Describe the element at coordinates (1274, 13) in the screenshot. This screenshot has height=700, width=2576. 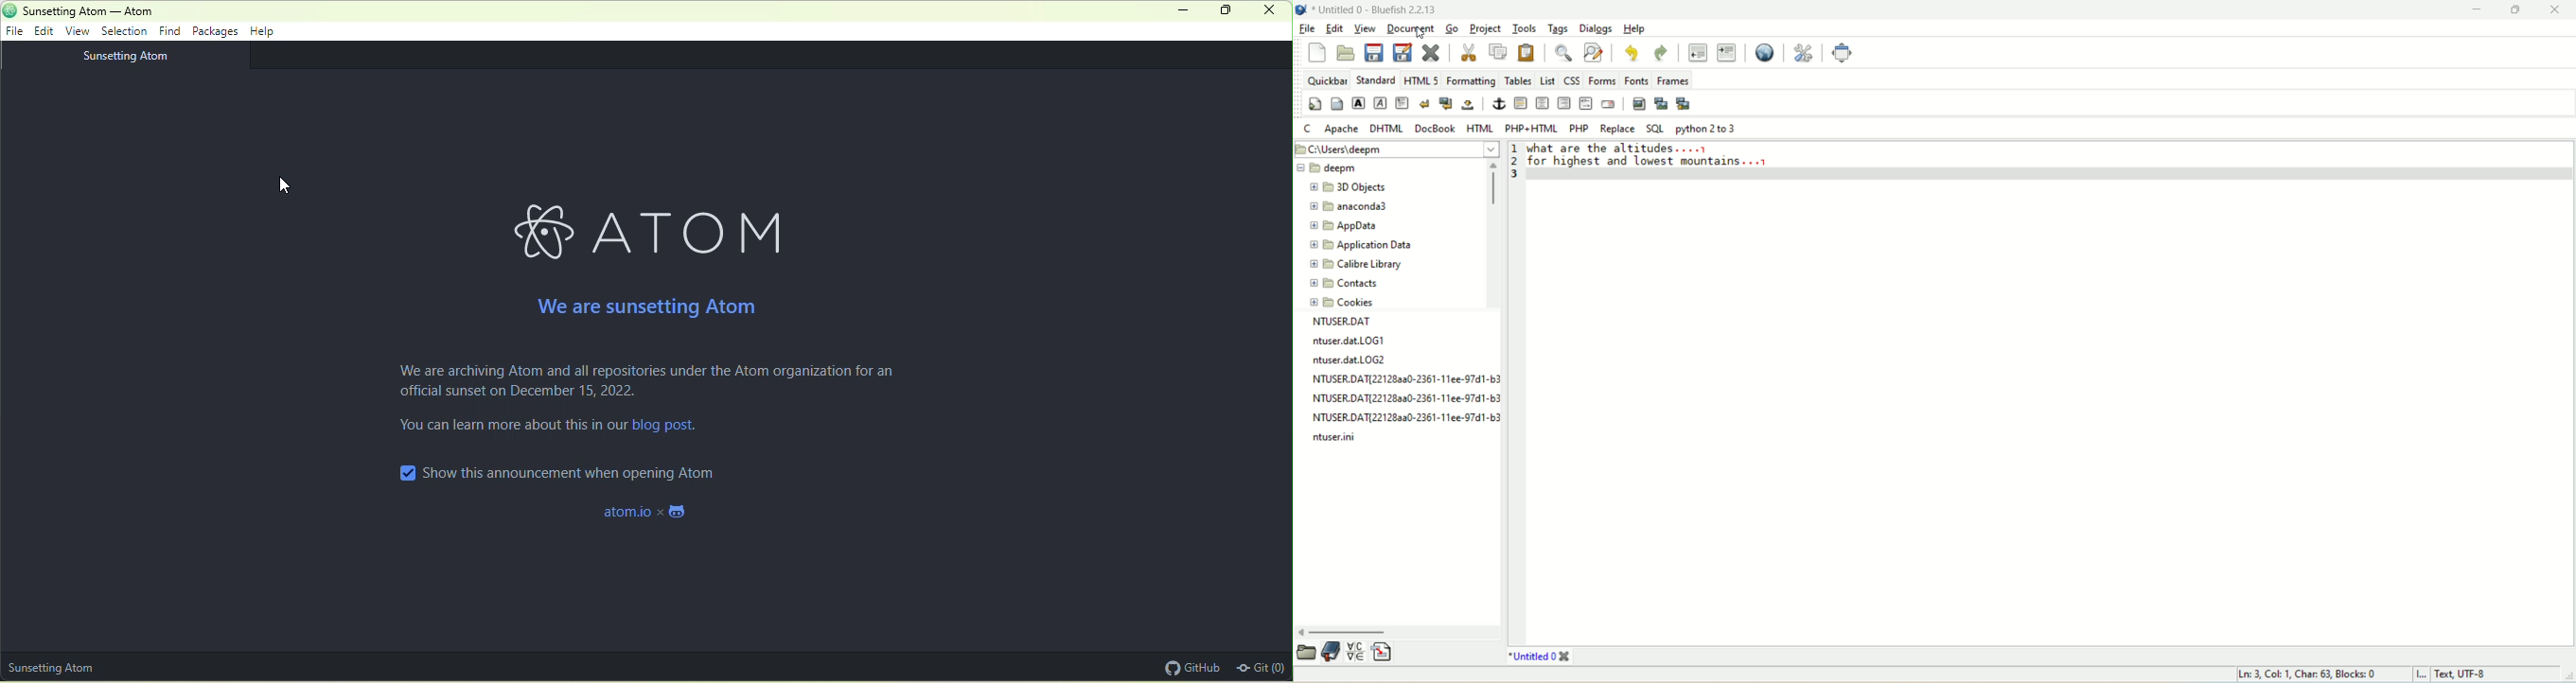
I see `close` at that location.